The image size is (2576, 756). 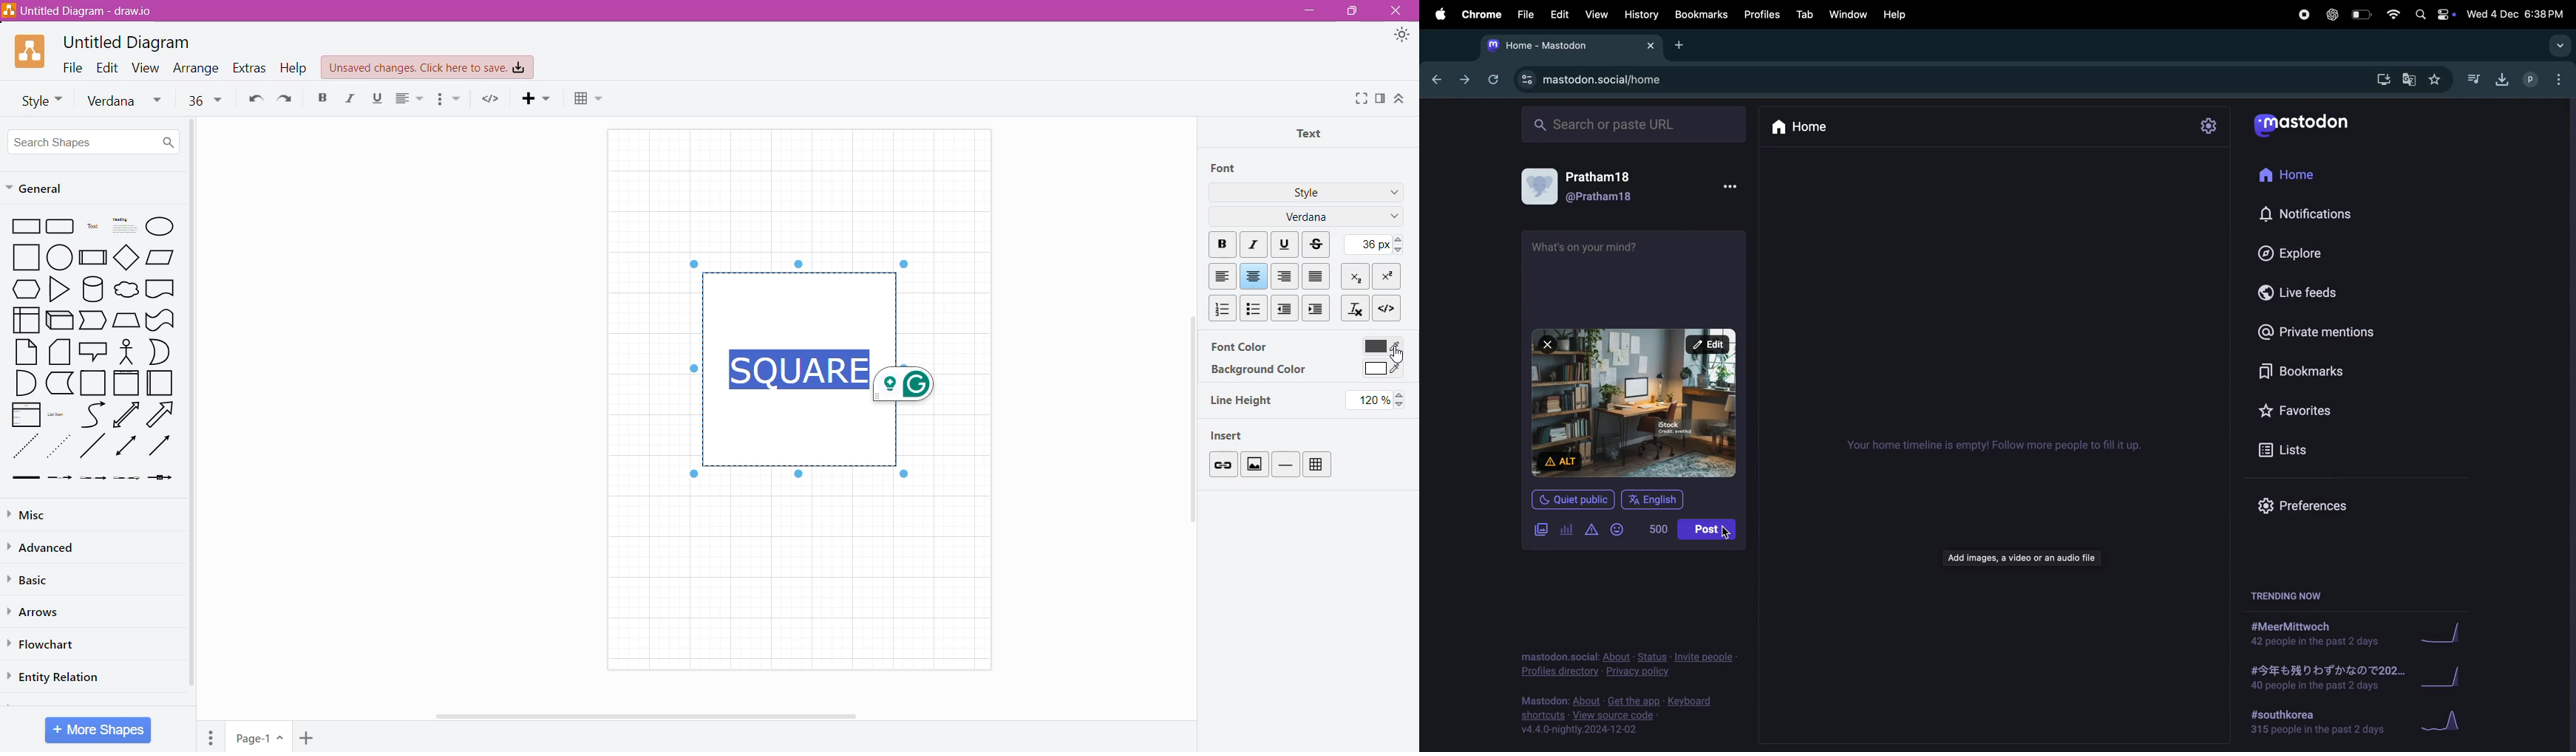 What do you see at coordinates (2291, 595) in the screenshot?
I see `` at bounding box center [2291, 595].